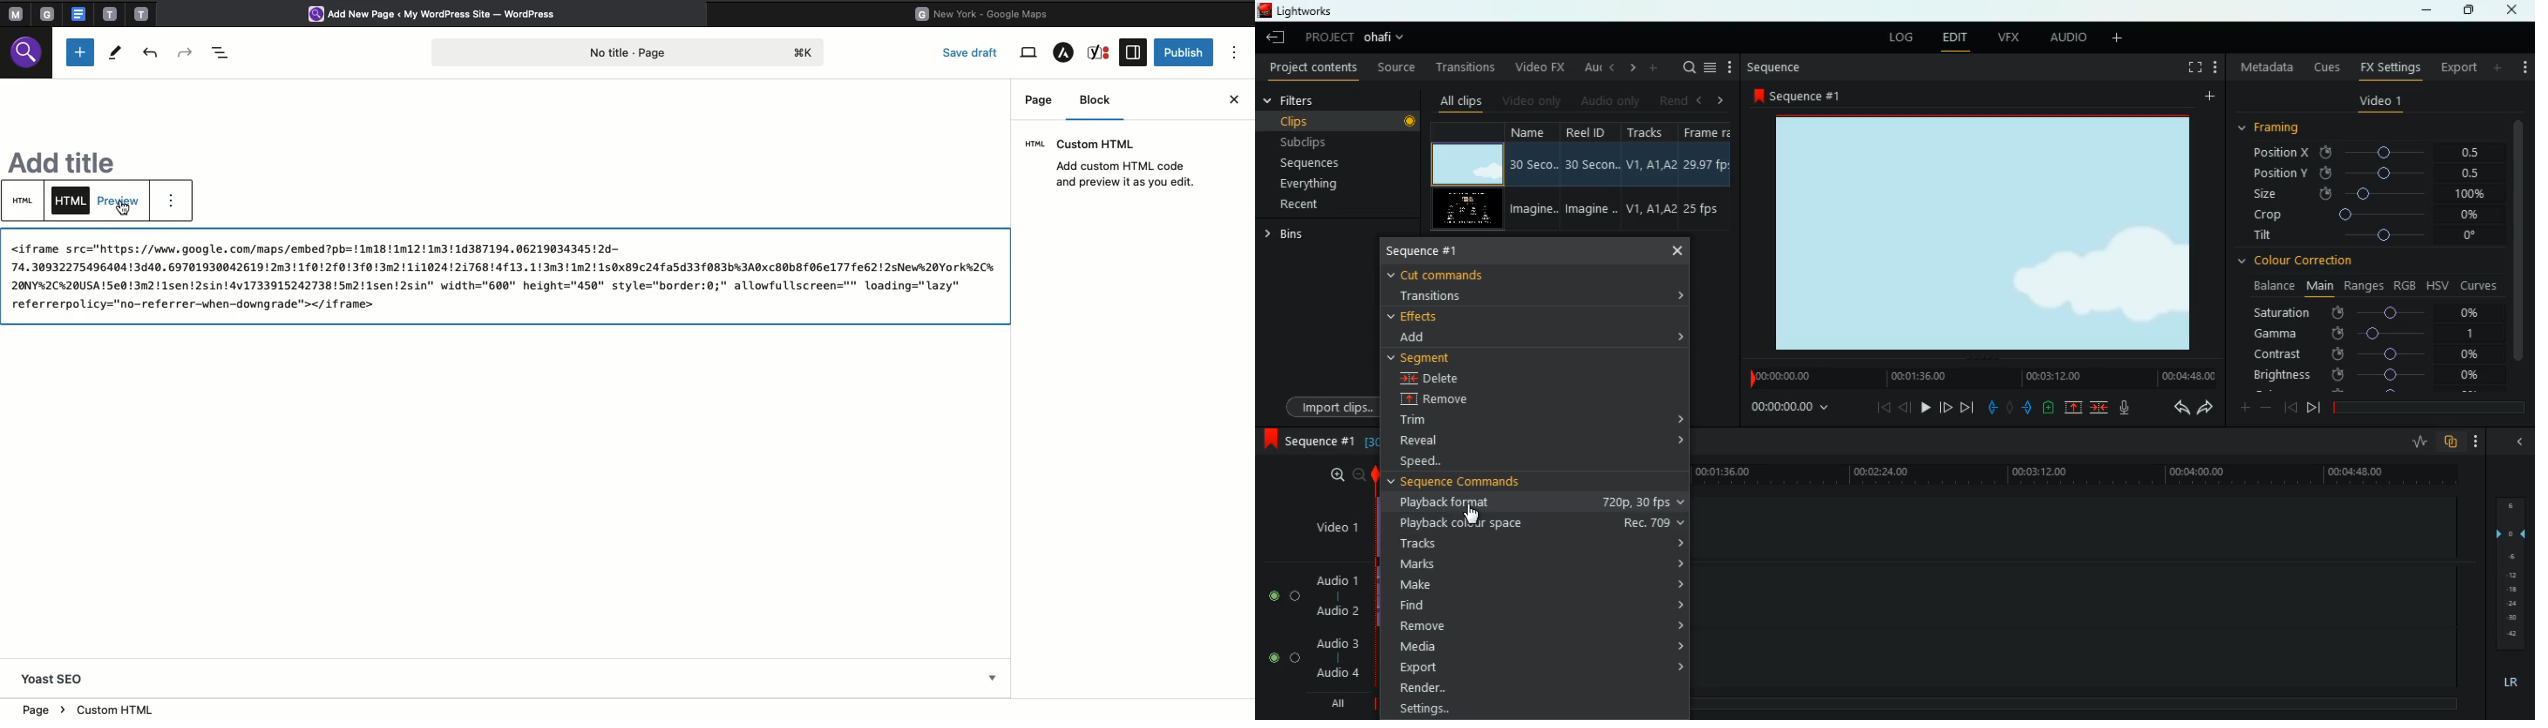 Image resolution: width=2548 pixels, height=728 pixels. I want to click on zoom, so click(1340, 476).